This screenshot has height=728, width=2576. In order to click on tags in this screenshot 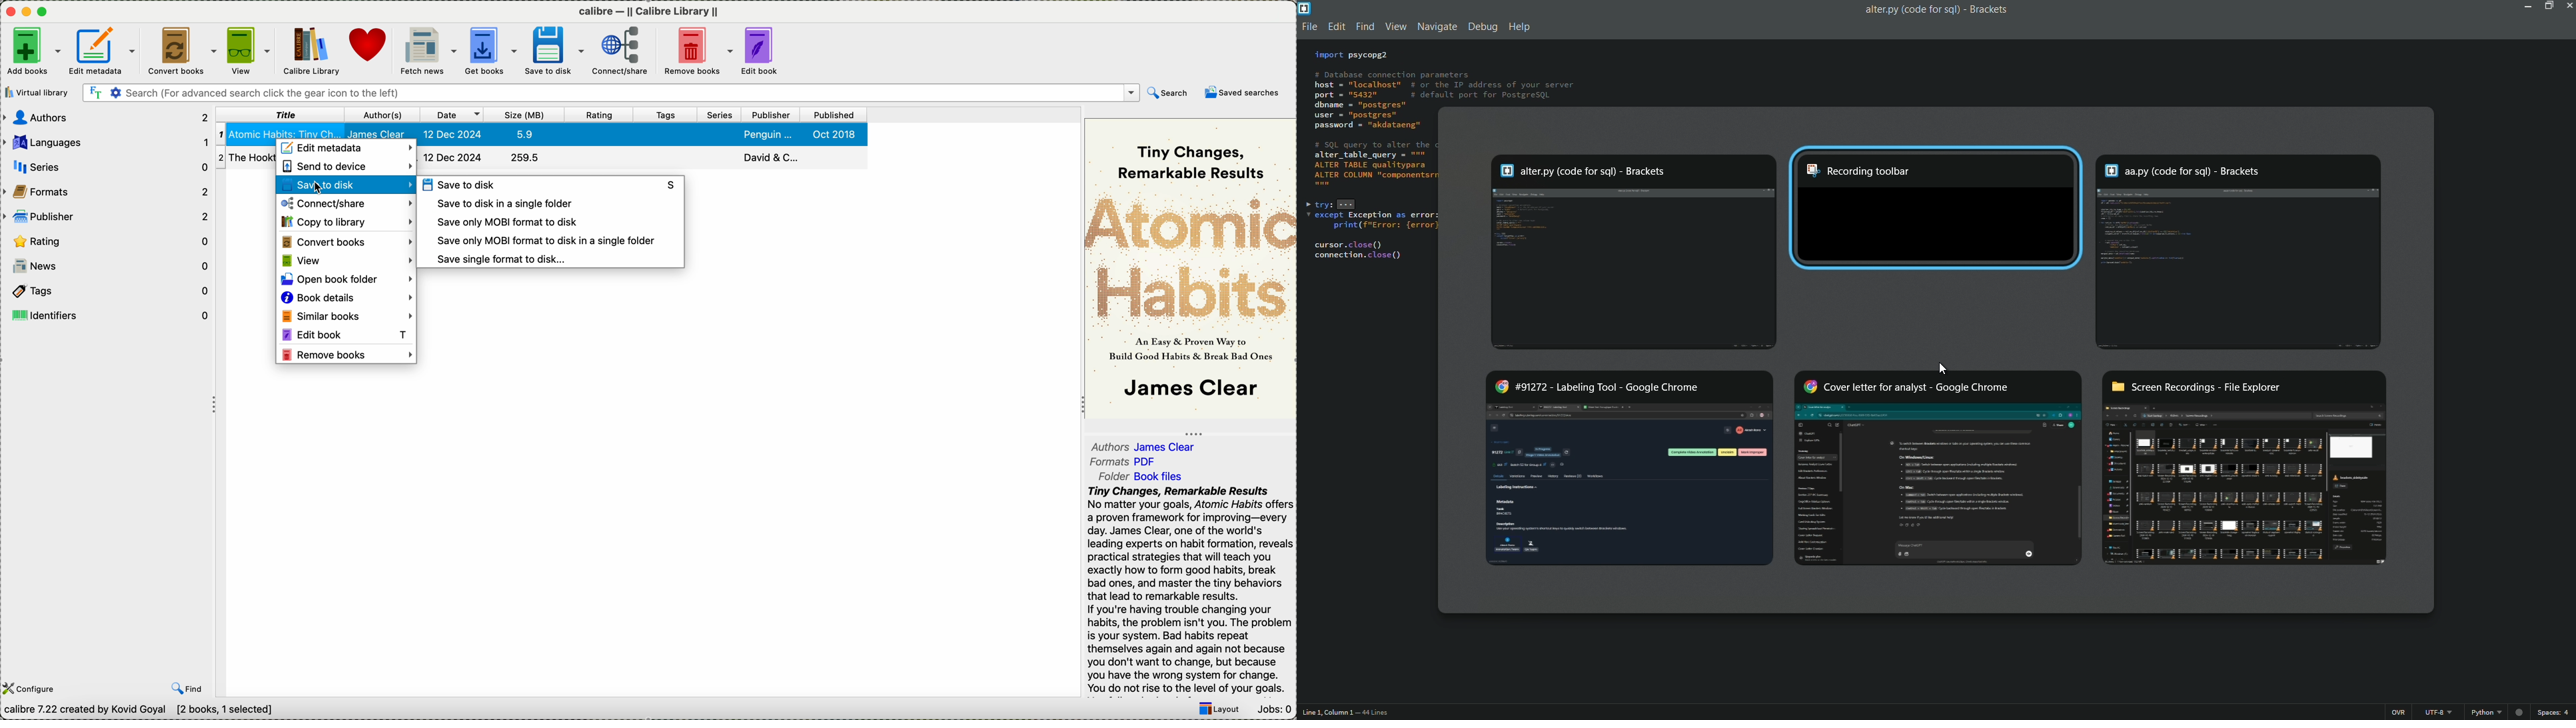, I will do `click(107, 290)`.